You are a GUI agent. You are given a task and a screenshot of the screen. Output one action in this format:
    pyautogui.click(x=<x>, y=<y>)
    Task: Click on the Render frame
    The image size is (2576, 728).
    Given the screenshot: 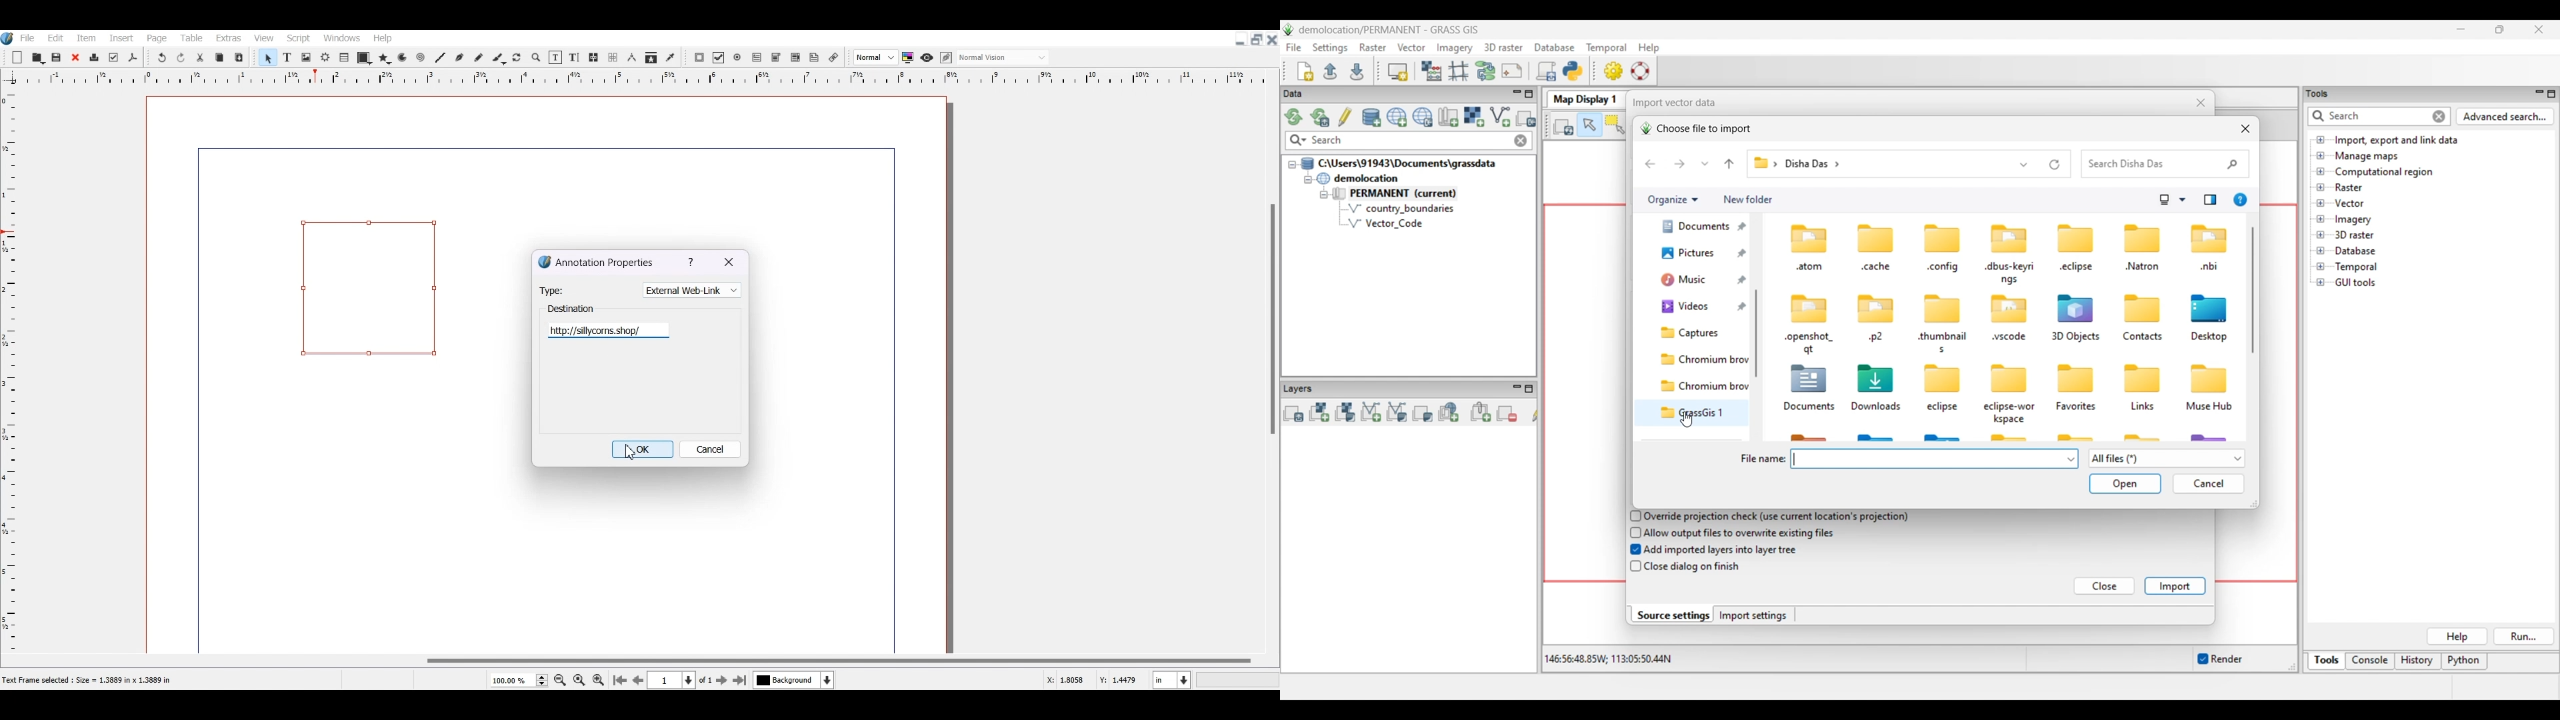 What is the action you would take?
    pyautogui.click(x=326, y=57)
    